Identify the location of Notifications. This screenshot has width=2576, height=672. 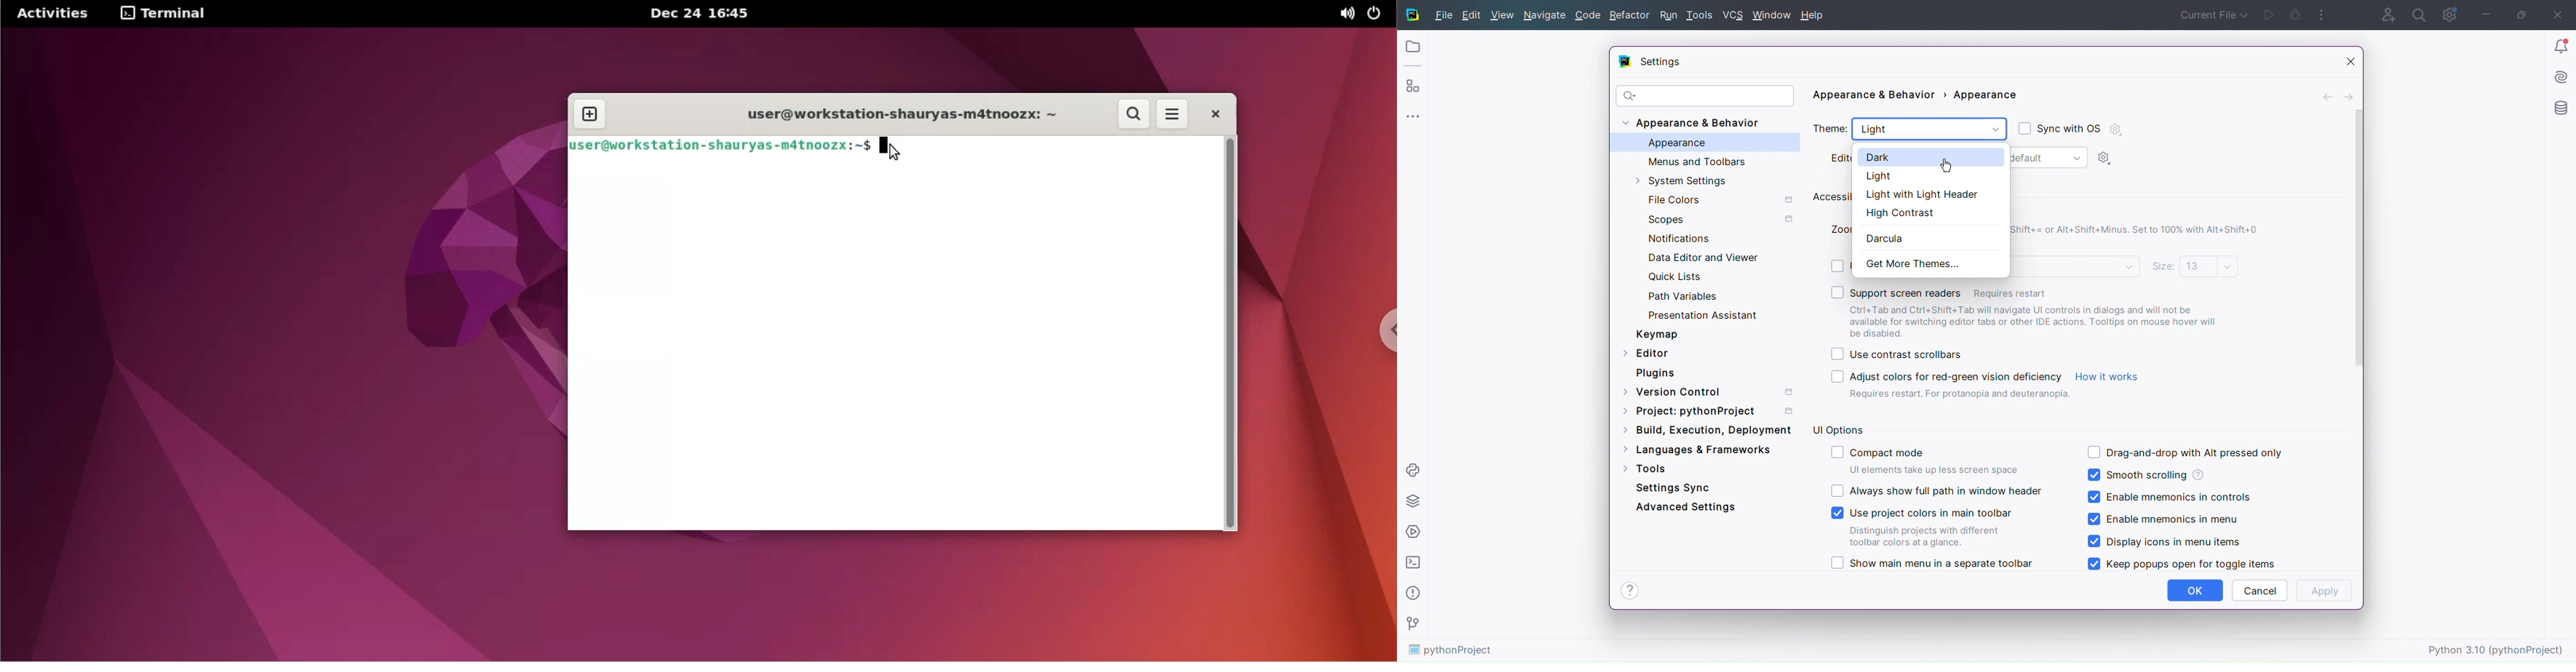
(2559, 45).